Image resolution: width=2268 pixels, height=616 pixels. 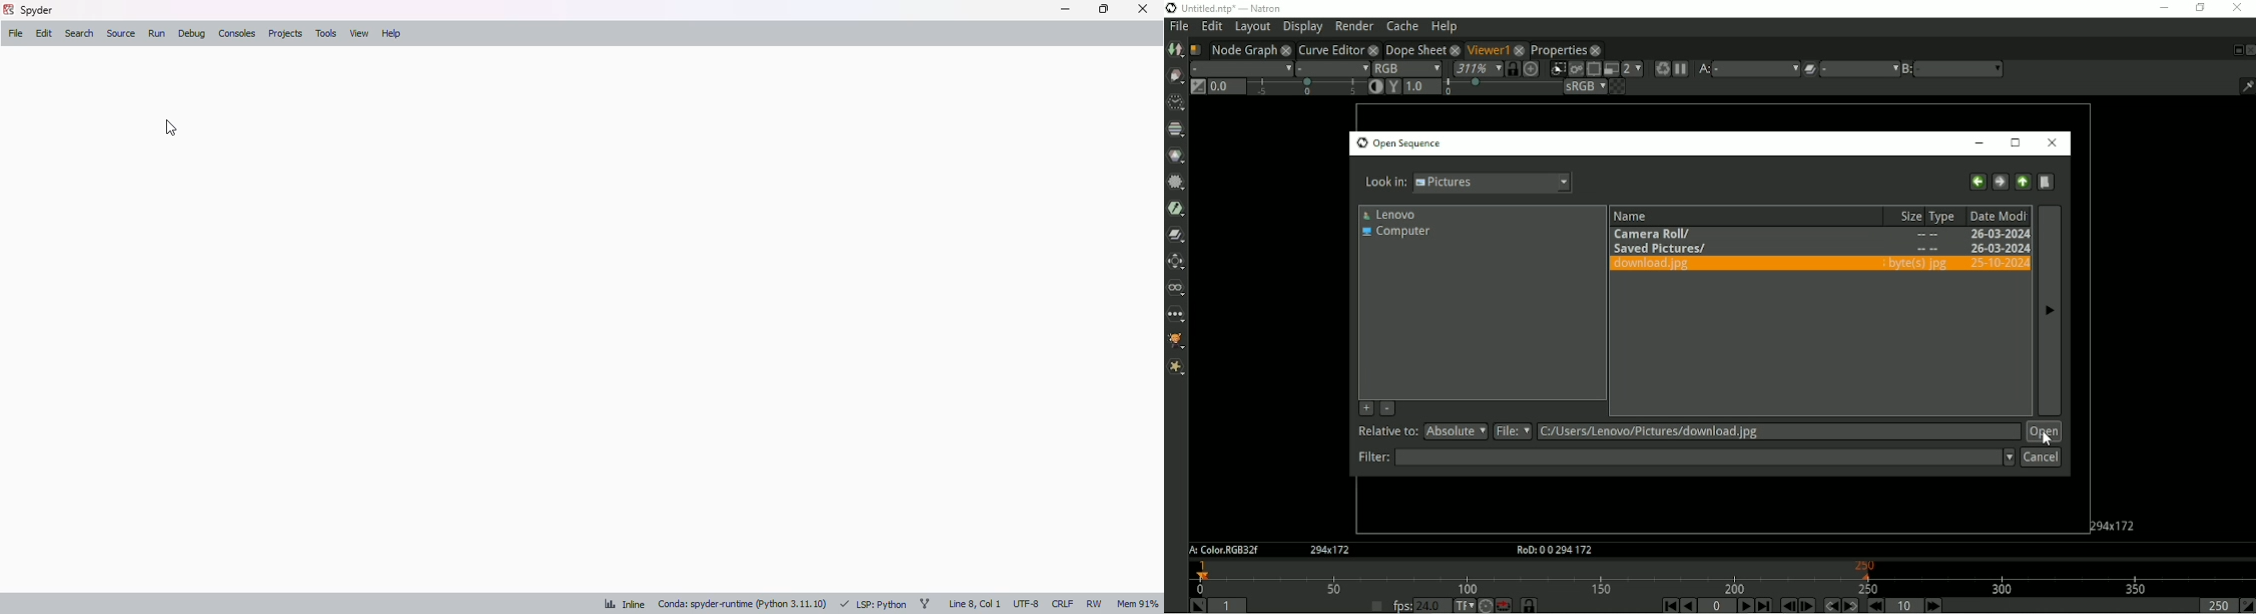 What do you see at coordinates (1808, 605) in the screenshot?
I see `Next frame` at bounding box center [1808, 605].